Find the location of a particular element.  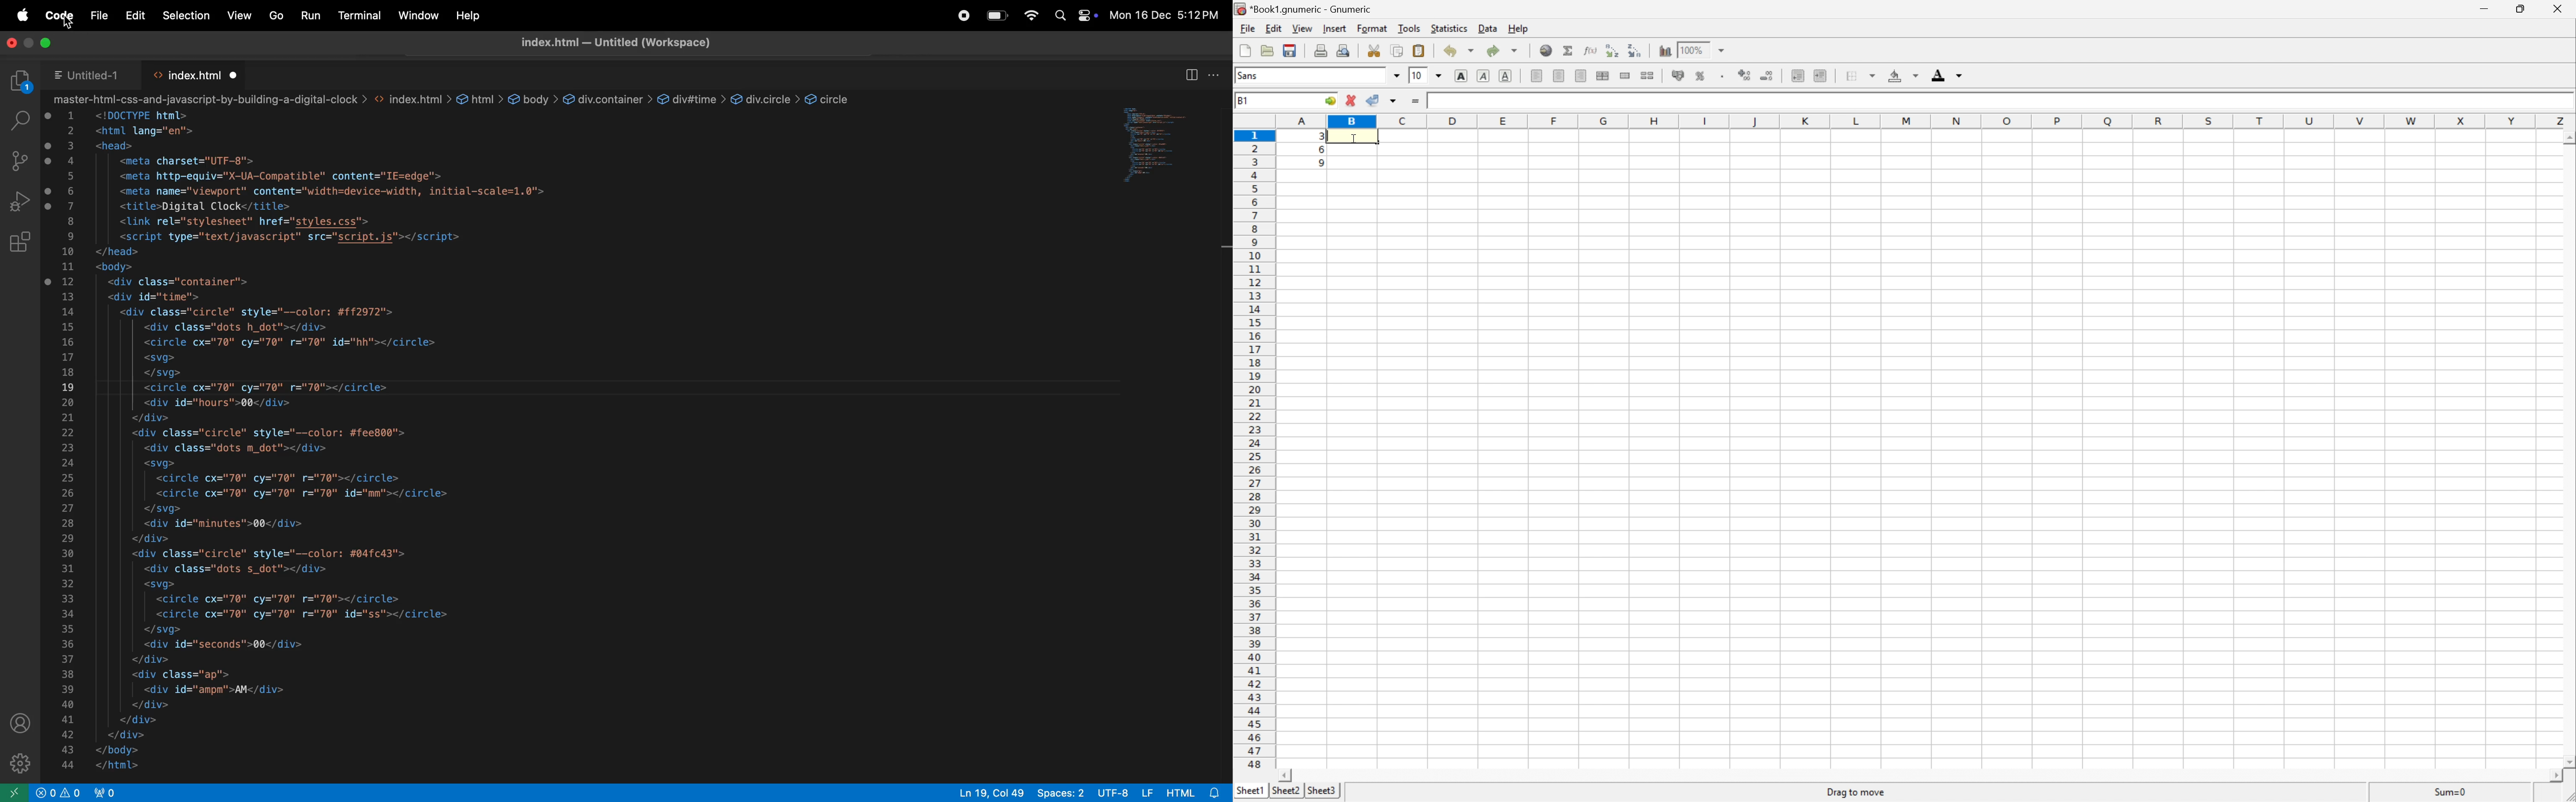

record is located at coordinates (965, 13).